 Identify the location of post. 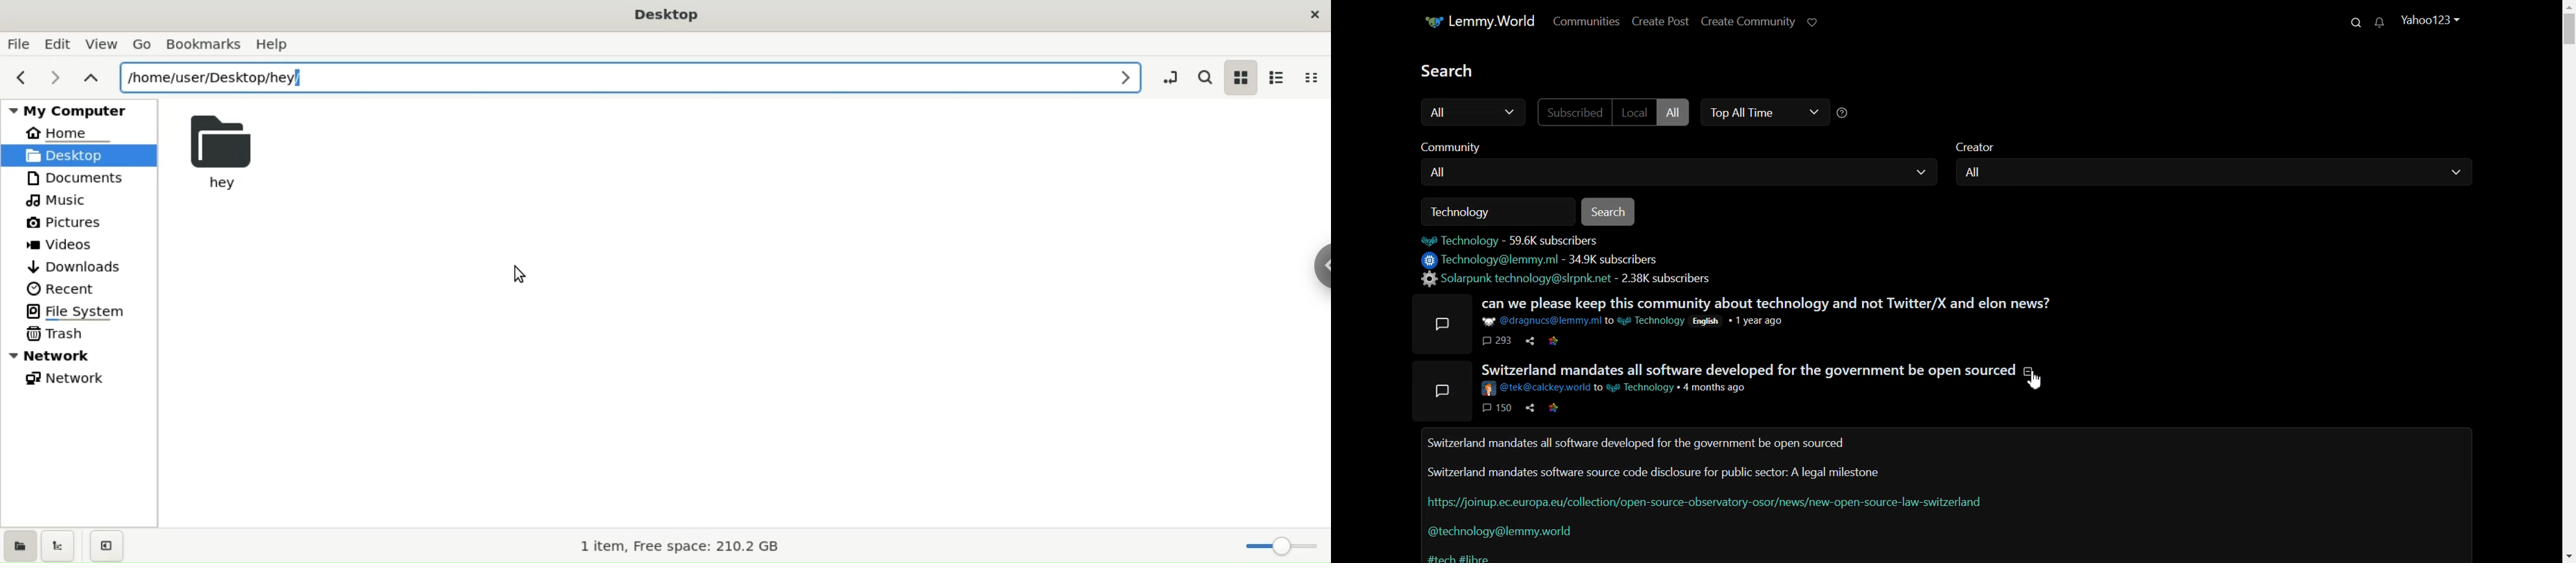
(1445, 324).